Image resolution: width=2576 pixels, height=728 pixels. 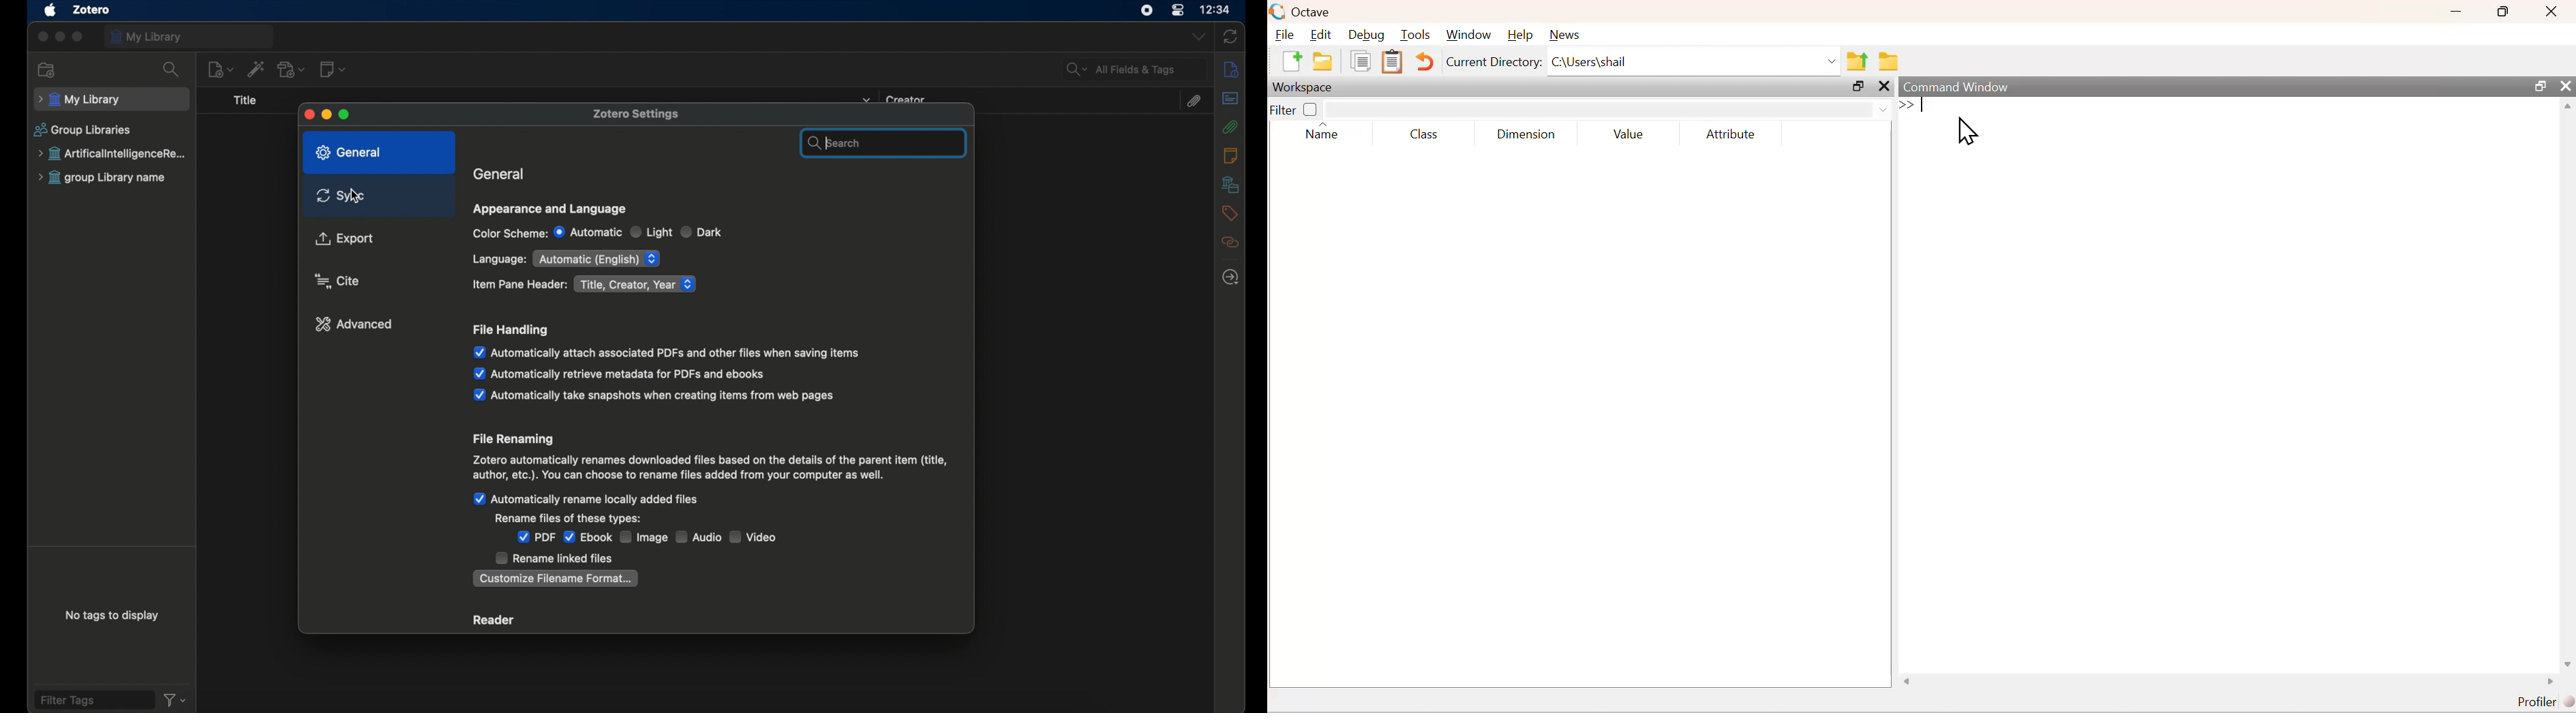 What do you see at coordinates (1230, 98) in the screenshot?
I see `abstract` at bounding box center [1230, 98].